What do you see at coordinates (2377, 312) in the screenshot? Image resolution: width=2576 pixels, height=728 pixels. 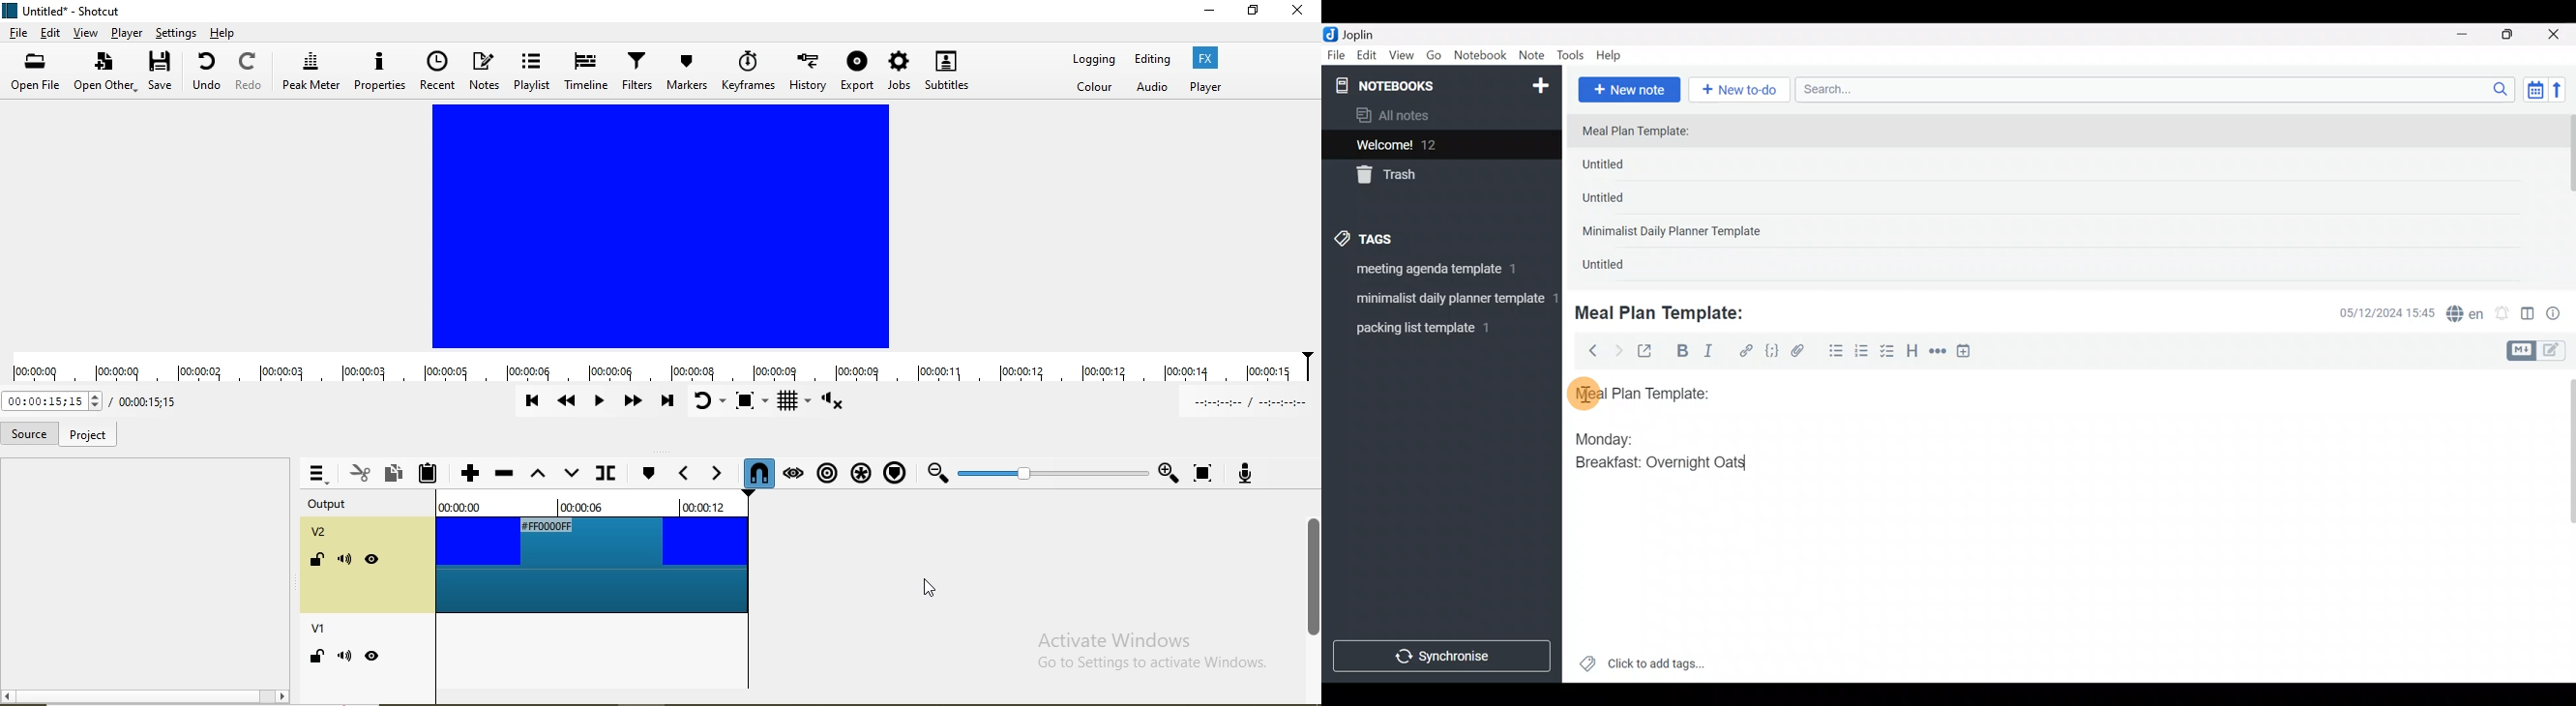 I see `Date & time` at bounding box center [2377, 312].